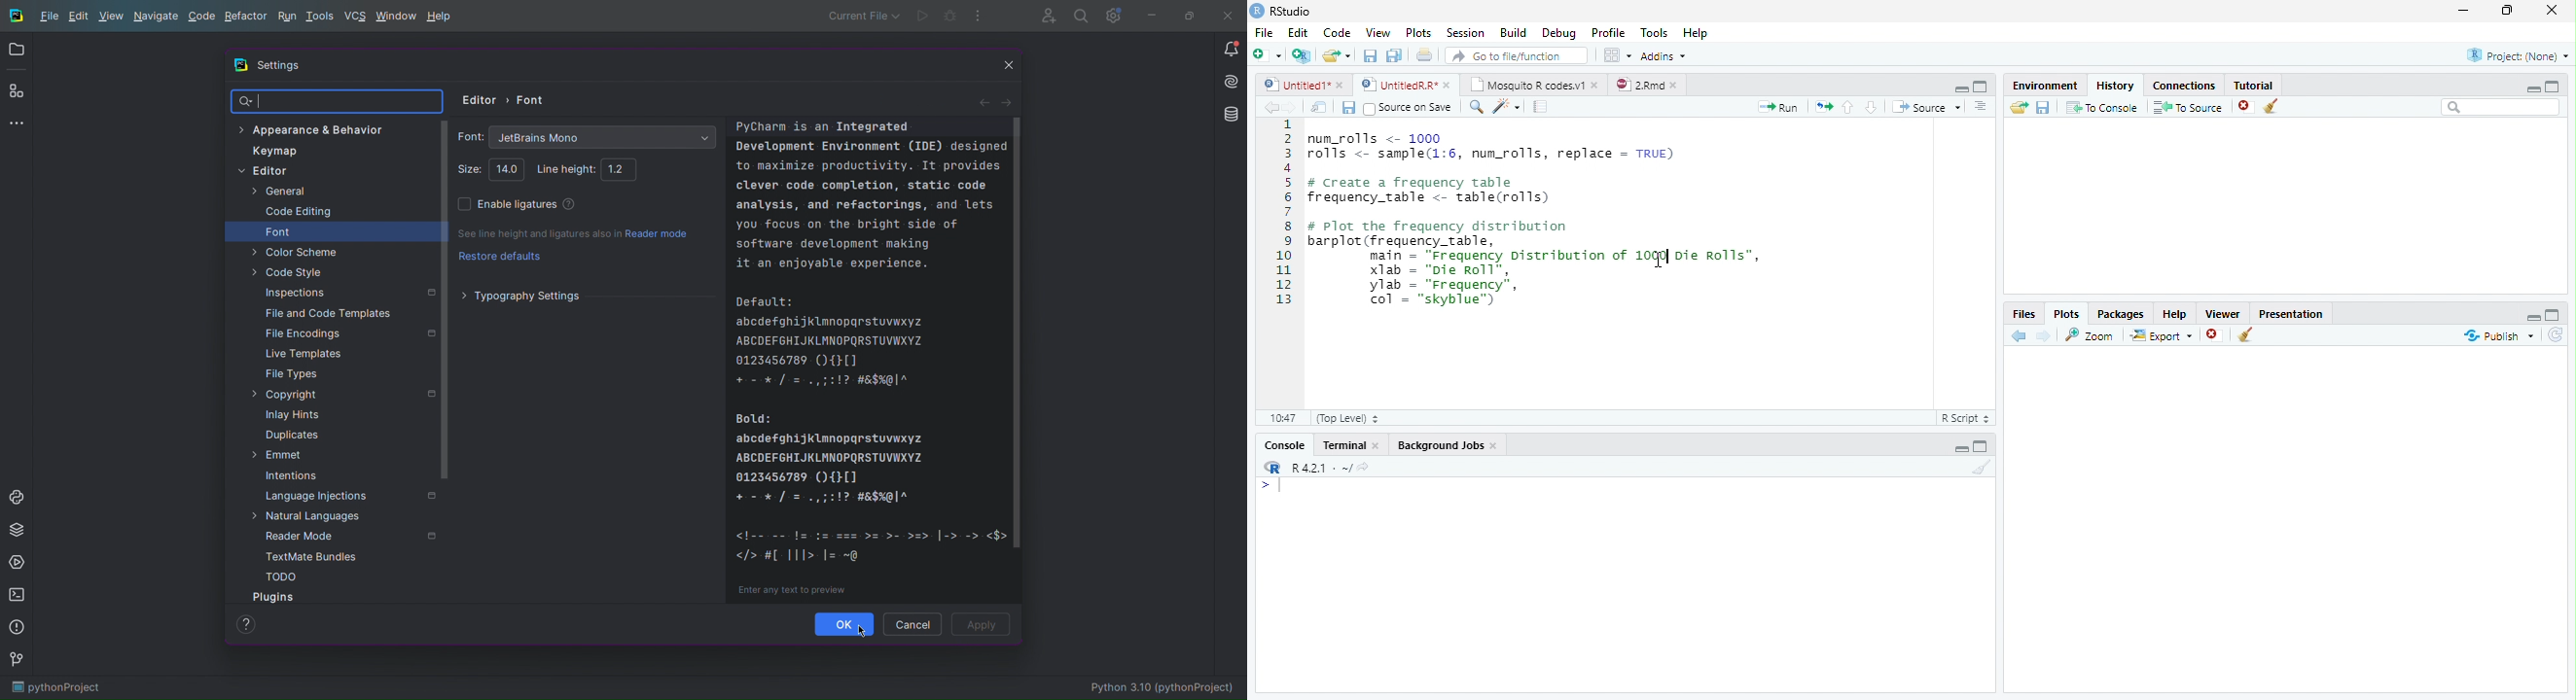 Image resolution: width=2576 pixels, height=700 pixels. I want to click on Clear, so click(2245, 334).